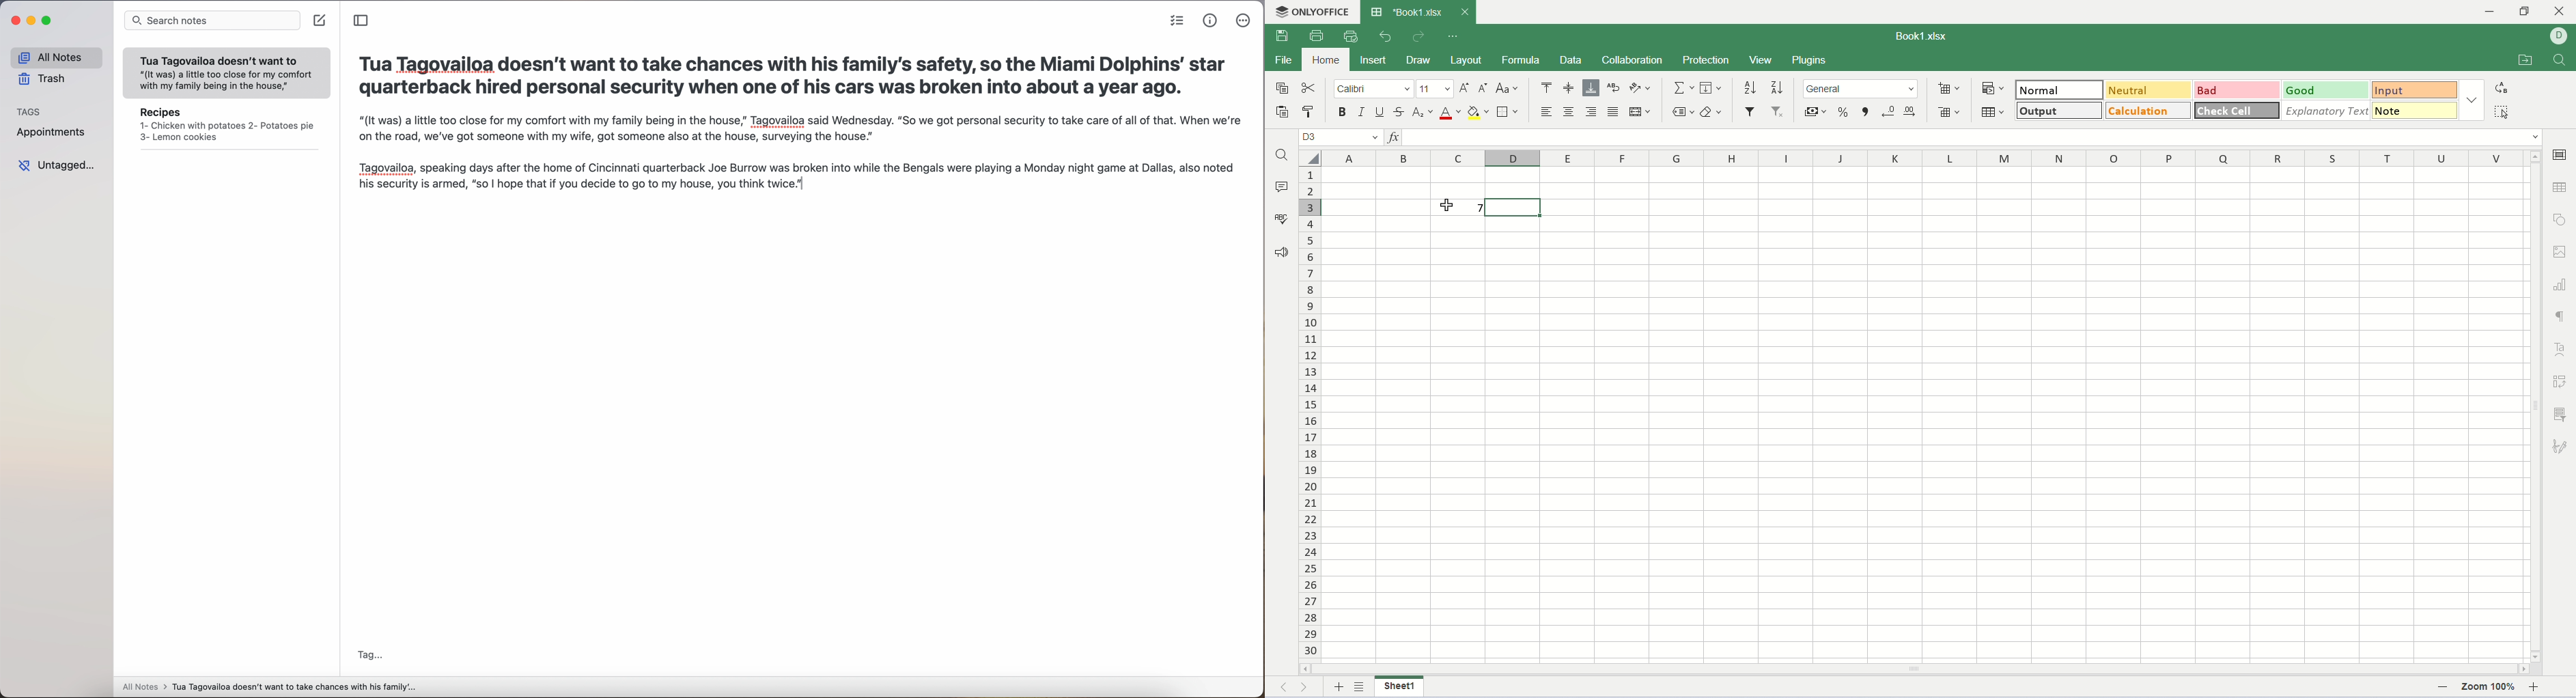  I want to click on Tua Tagovailoa doesn’t want to take chances with his family's safety, so the Miami Dolphins’ star
quarterback hired personal security when one of his cars was broken into about a year ago., so click(795, 76).